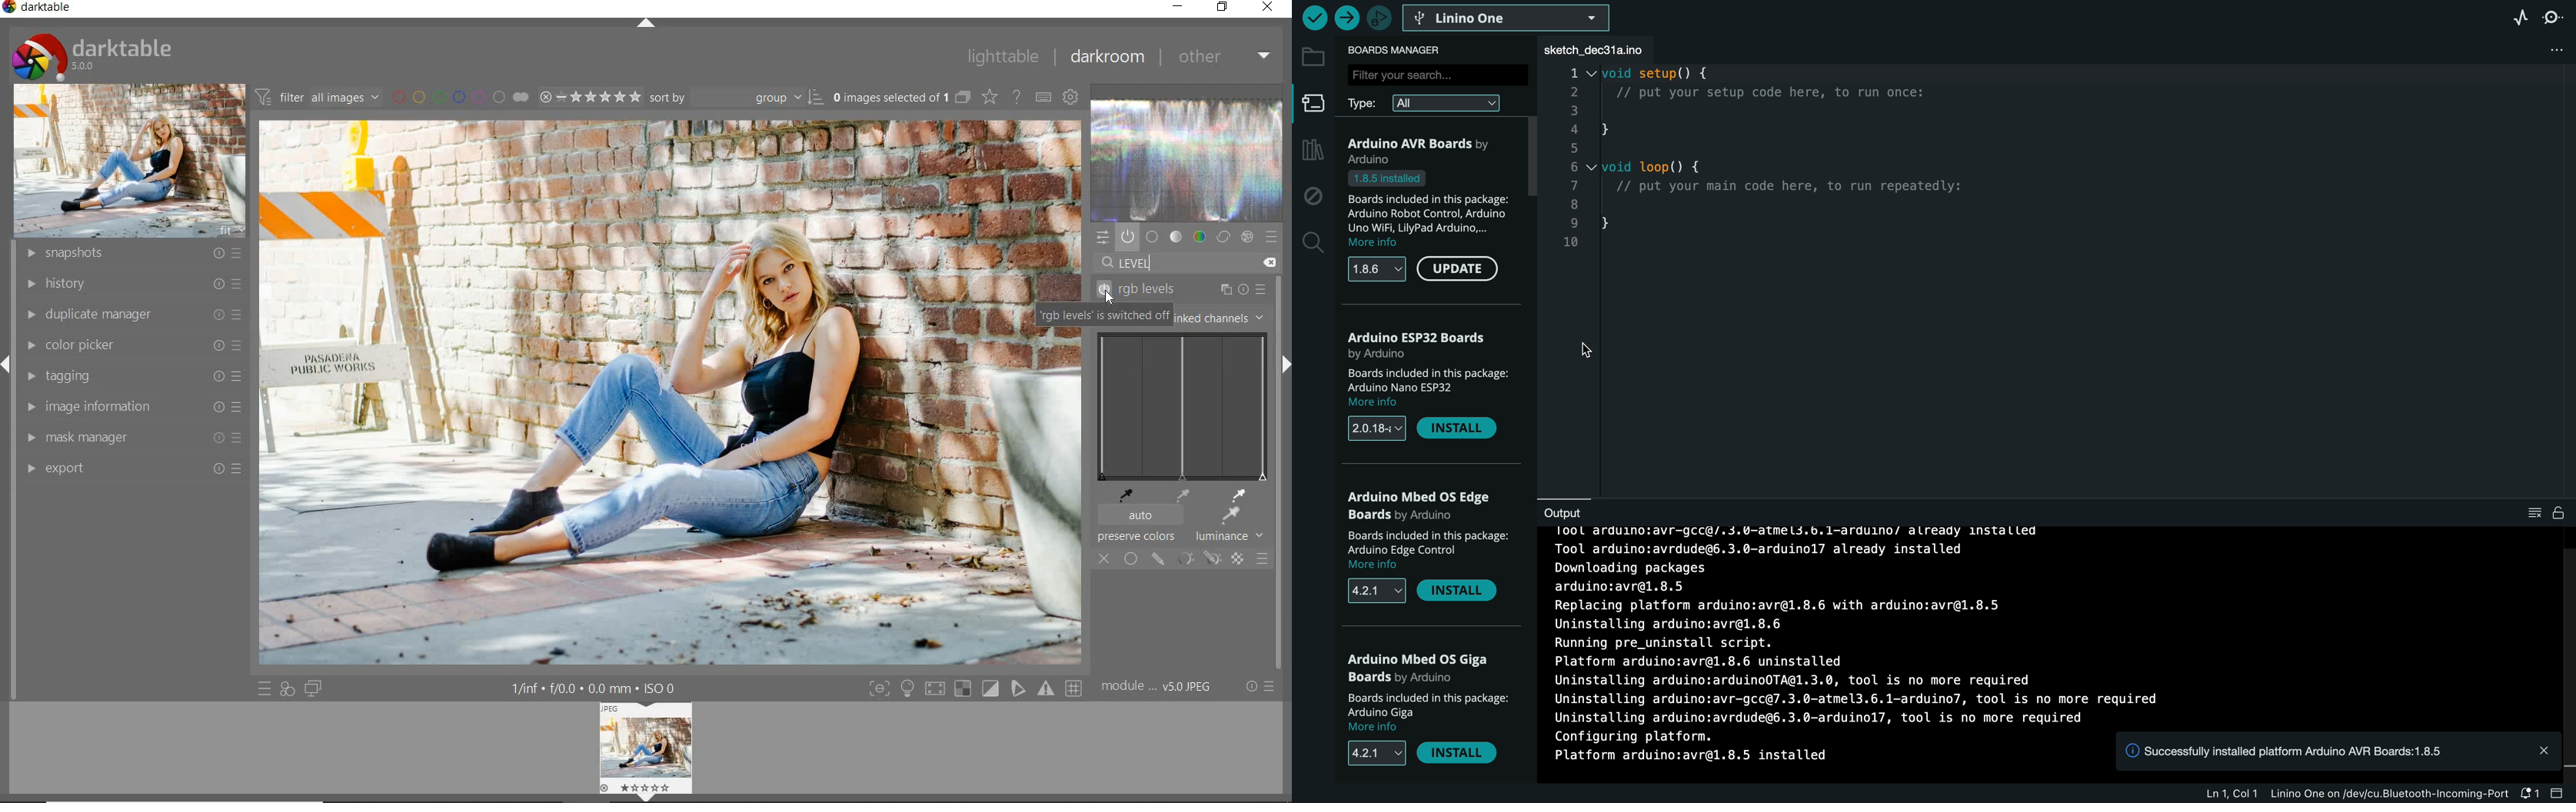  What do you see at coordinates (38, 8) in the screenshot?
I see `system name` at bounding box center [38, 8].